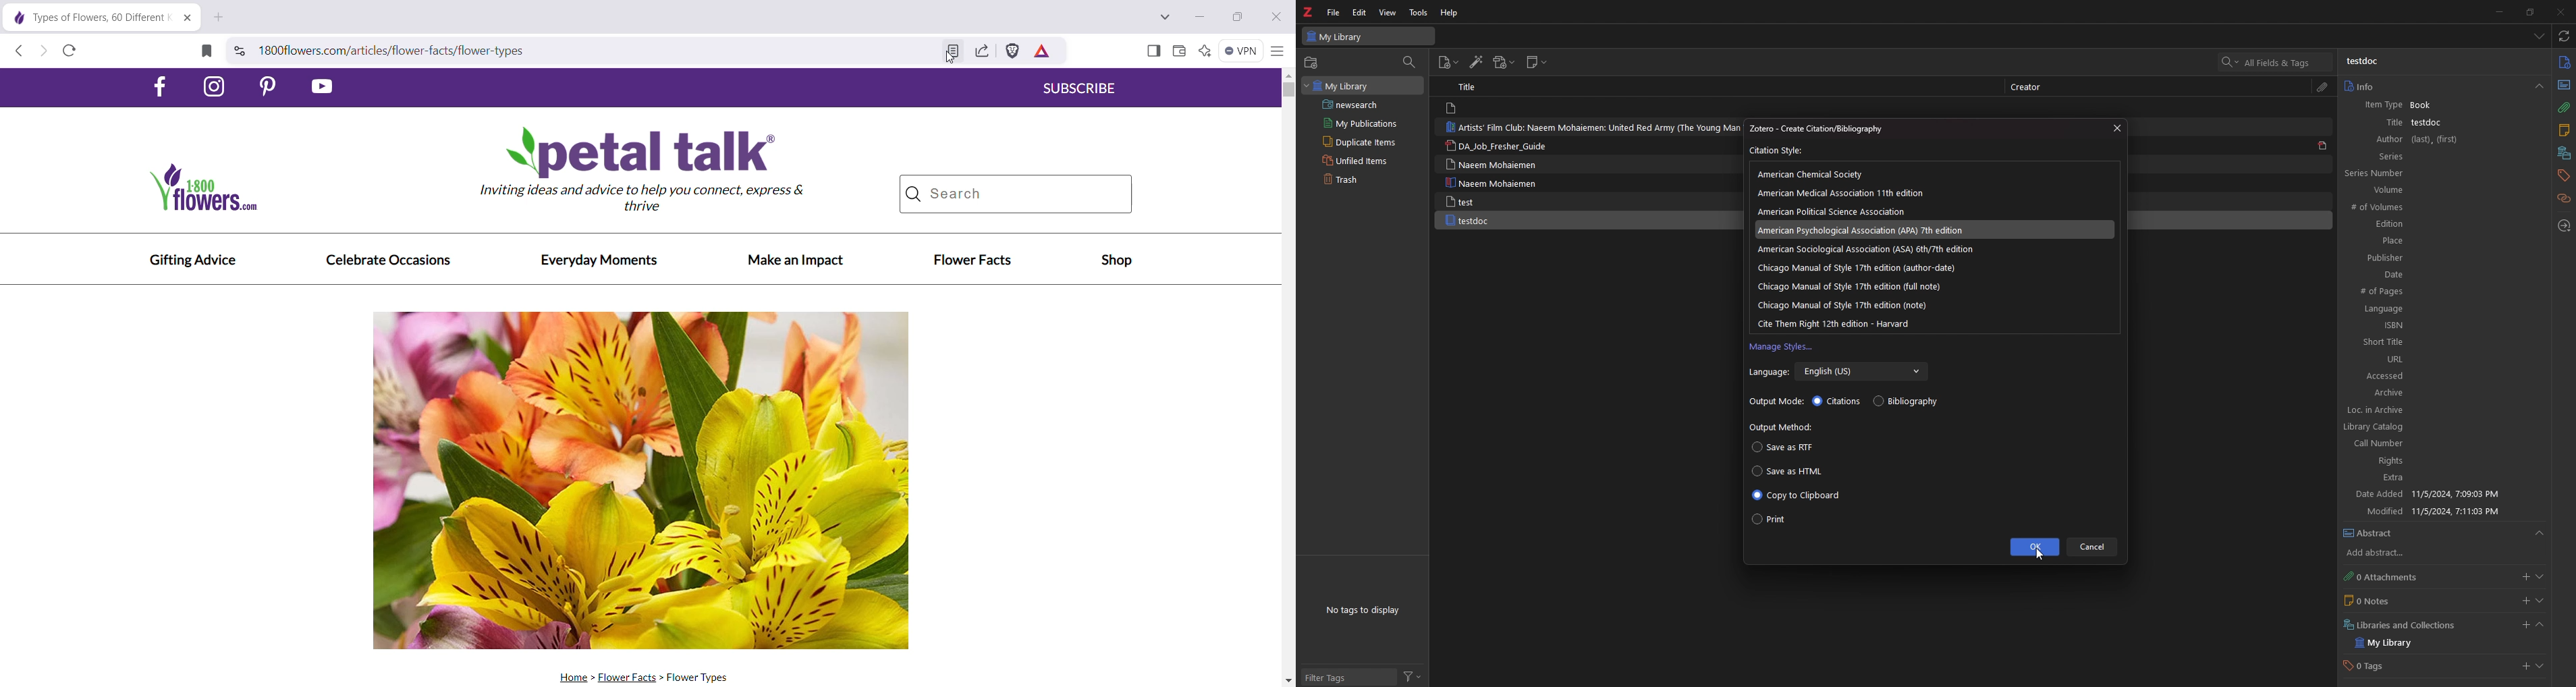  Describe the element at coordinates (2563, 154) in the screenshot. I see `collection and libraries` at that location.